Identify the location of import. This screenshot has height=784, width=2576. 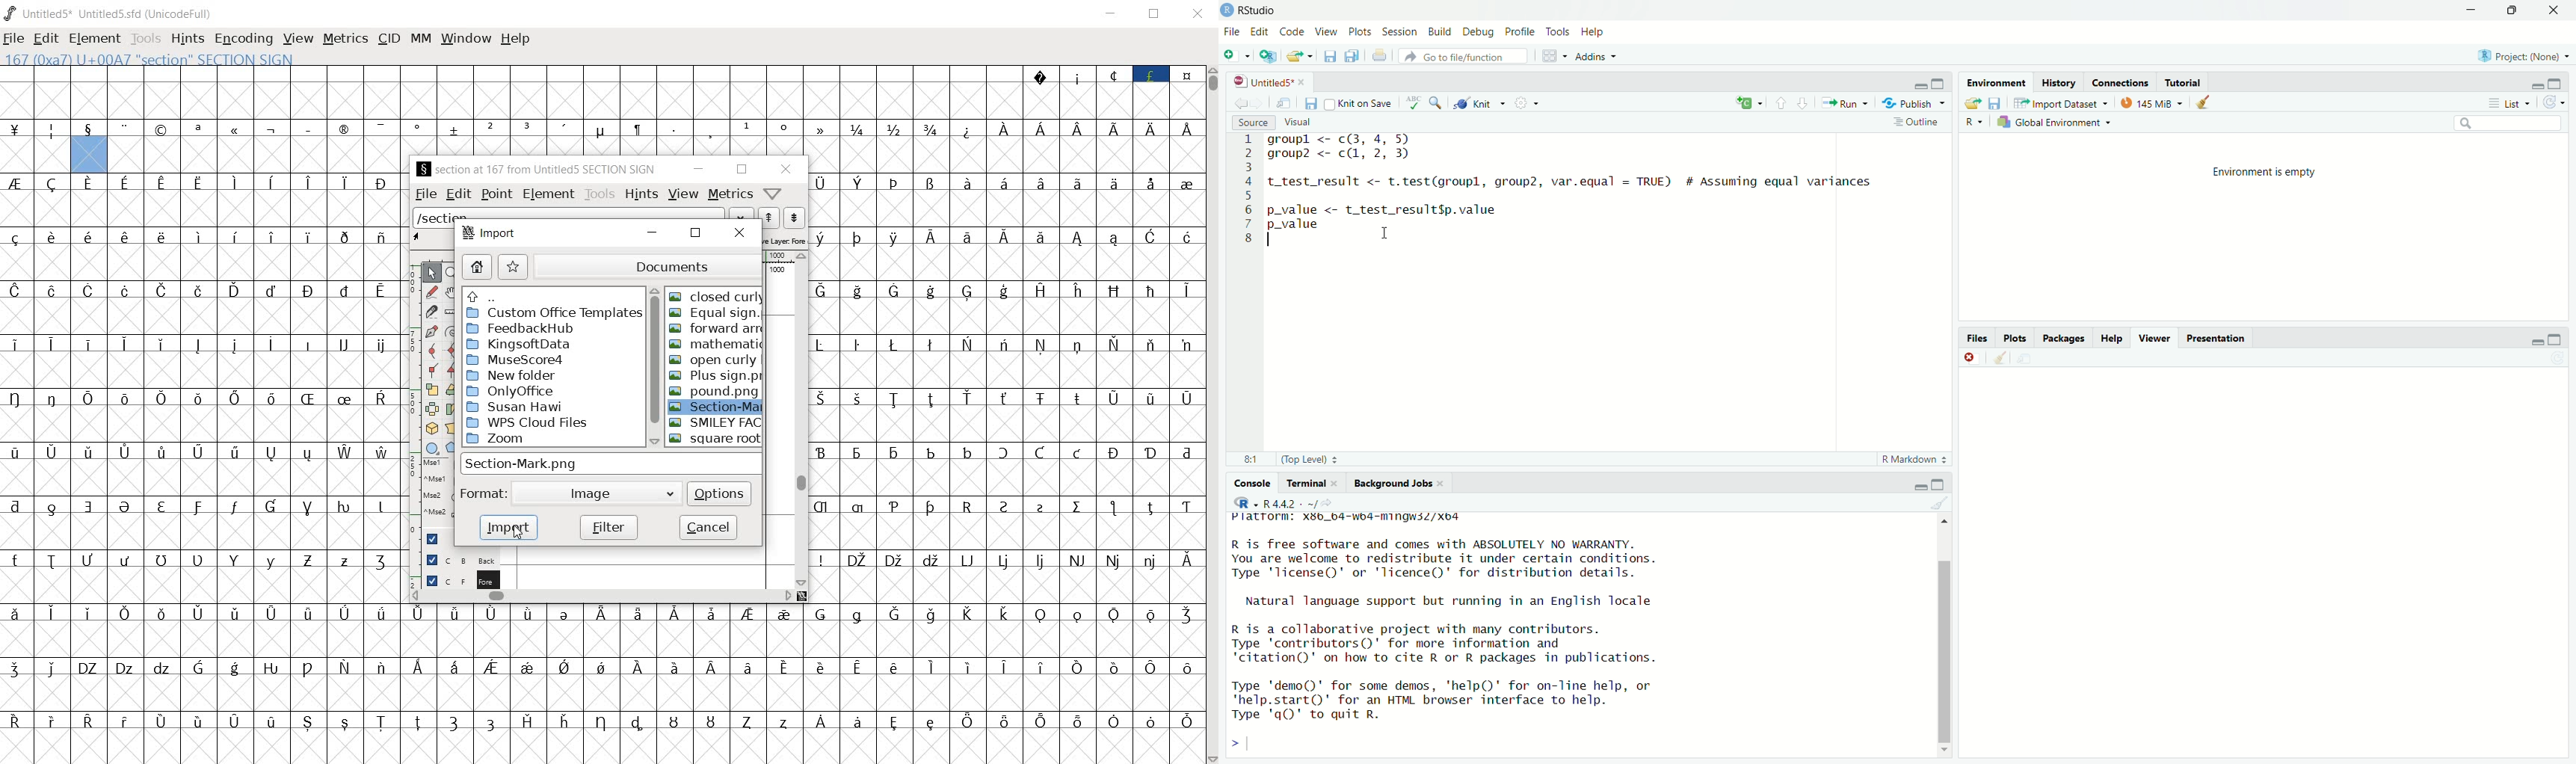
(492, 235).